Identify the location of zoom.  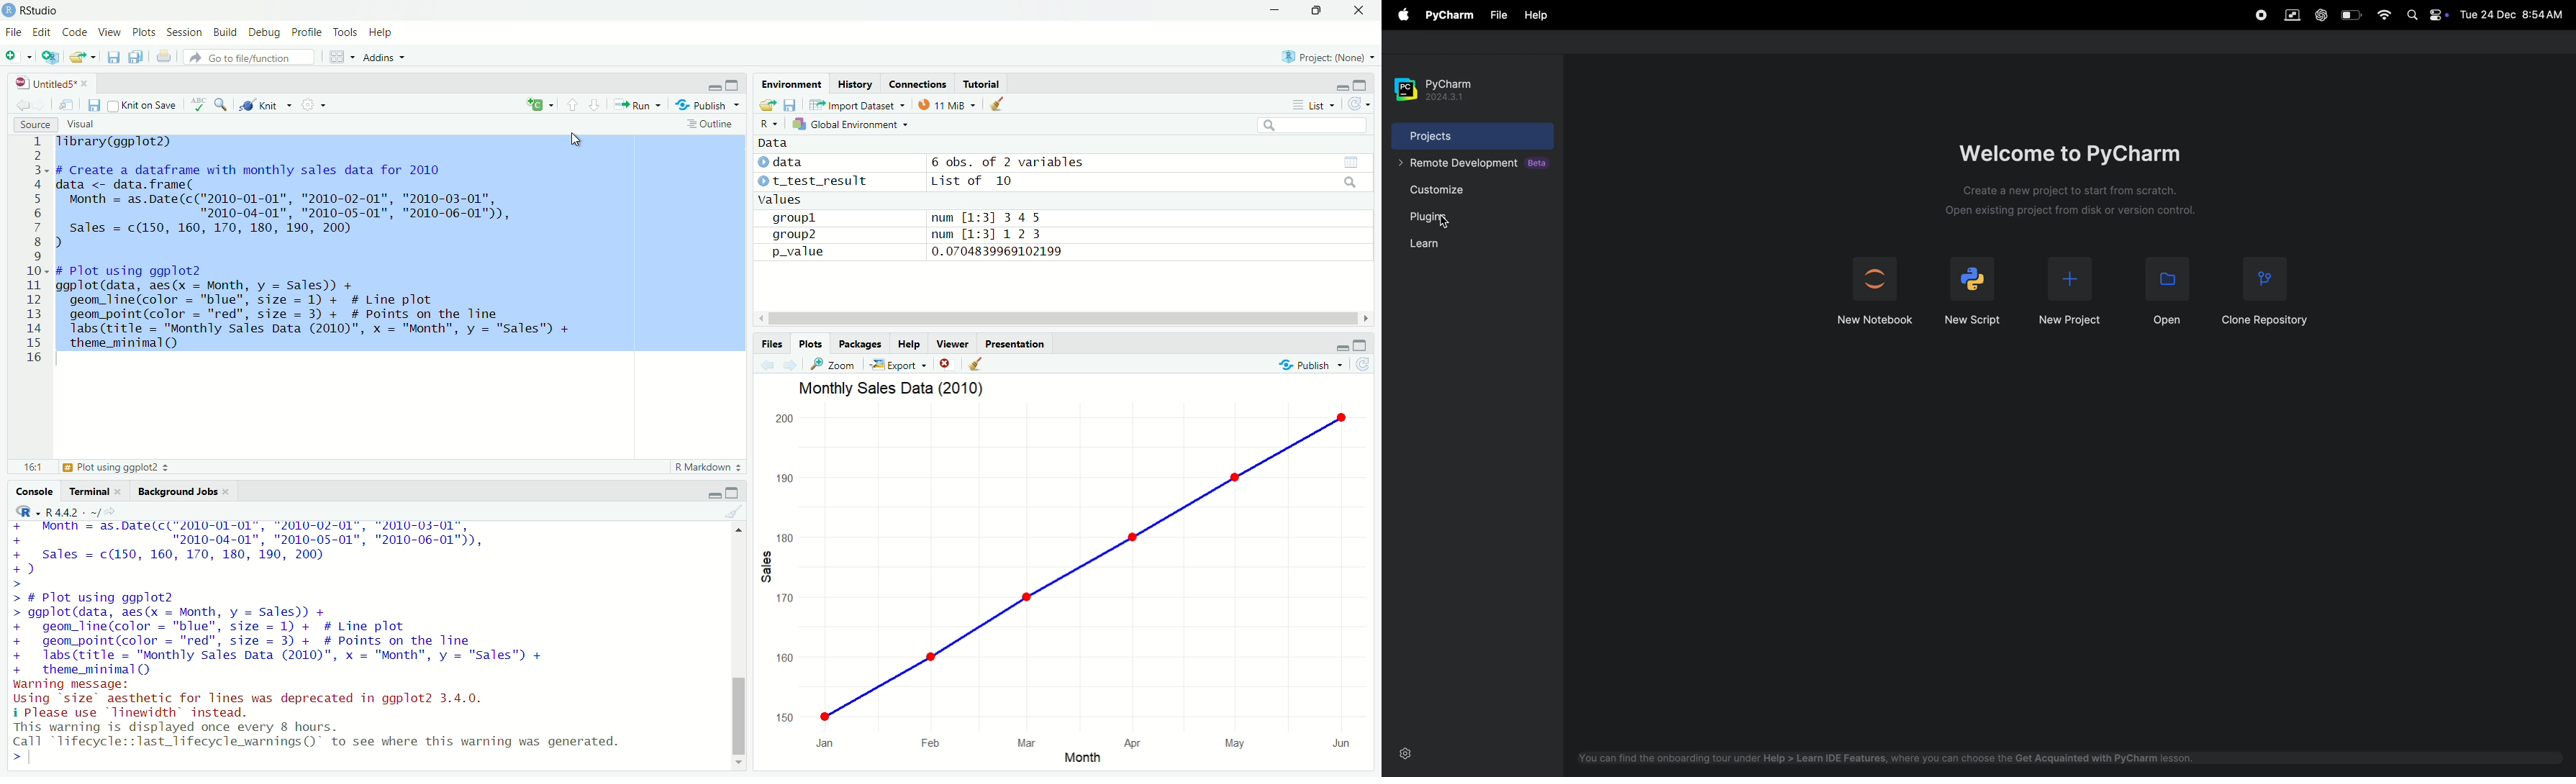
(834, 365).